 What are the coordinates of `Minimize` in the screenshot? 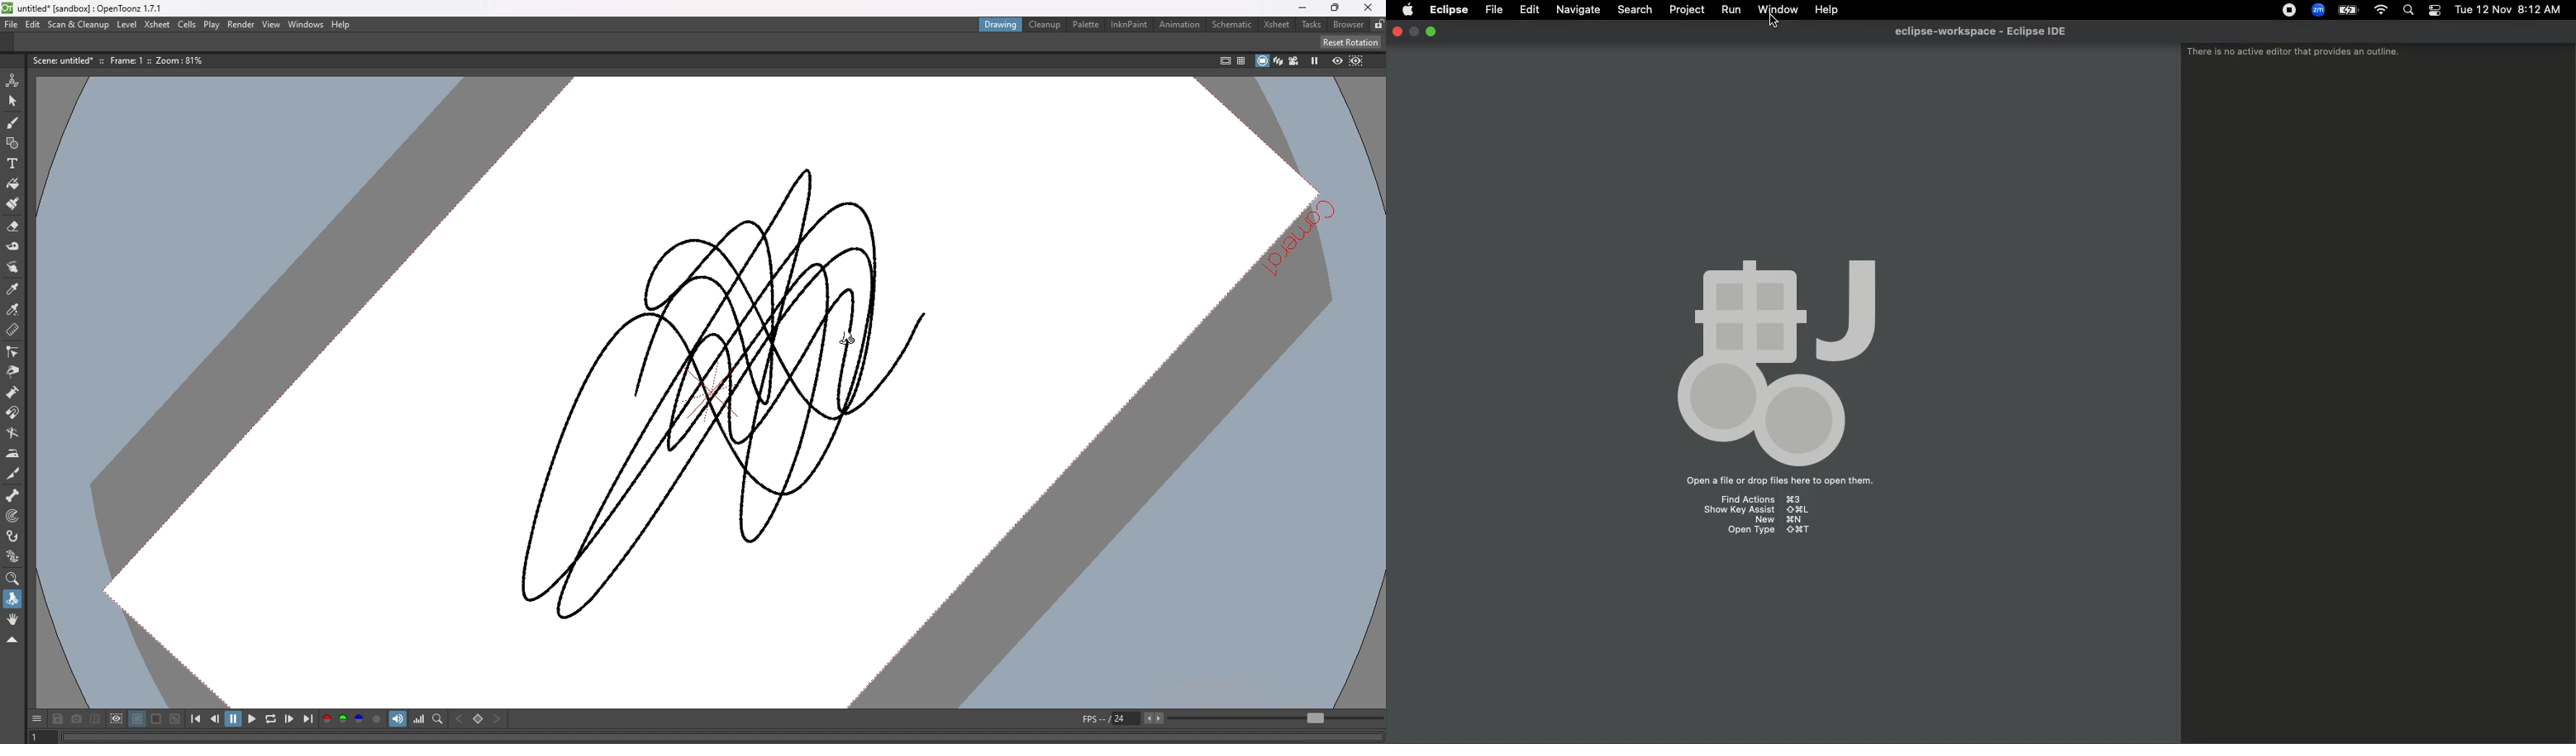 It's located at (1414, 32).